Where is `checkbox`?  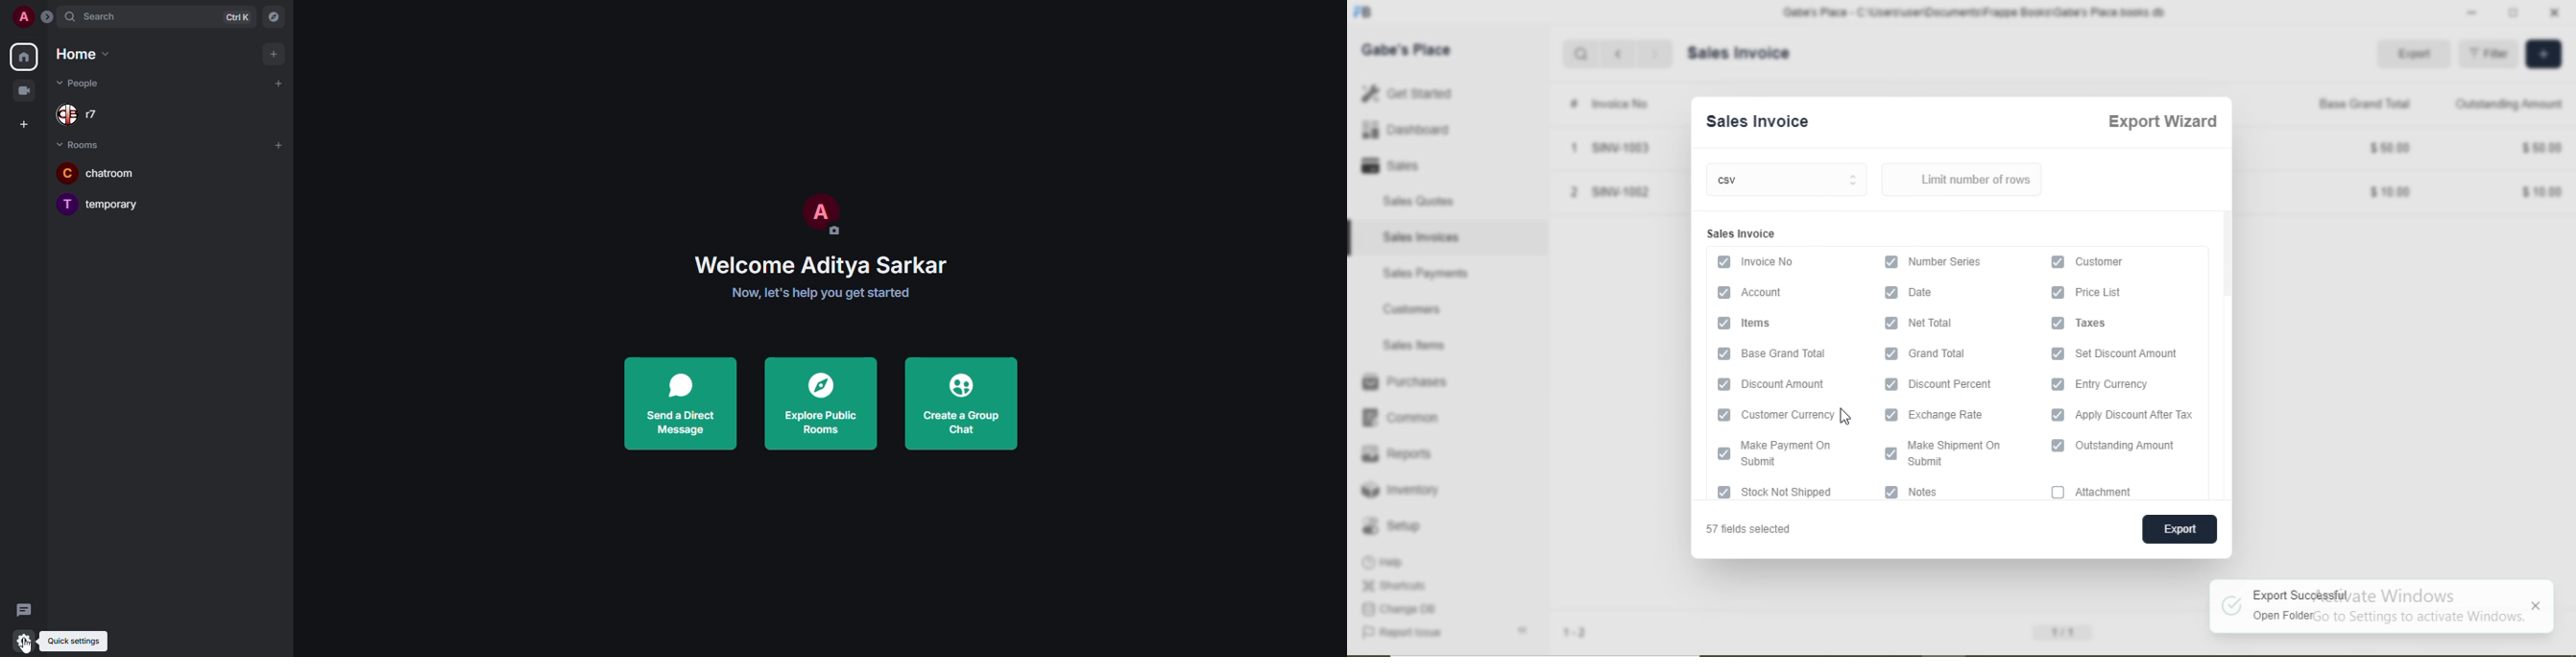
checkbox is located at coordinates (1892, 492).